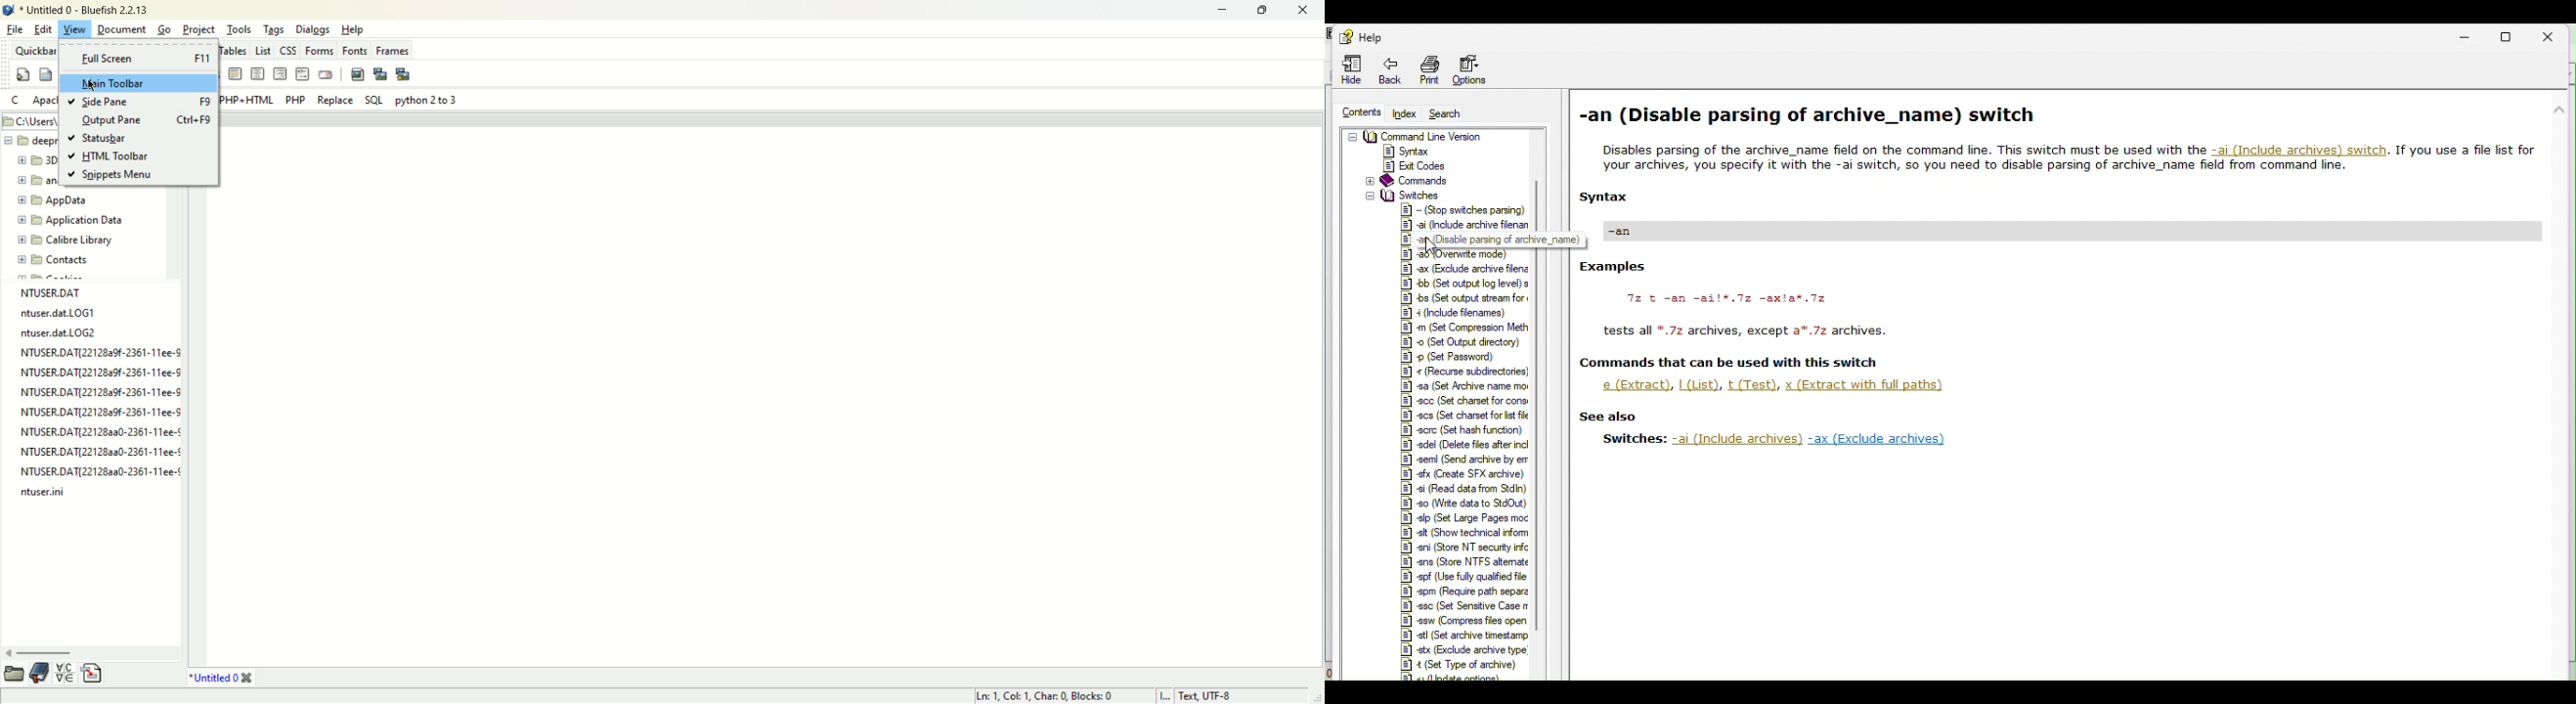 The height and width of the screenshot is (728, 2576). What do you see at coordinates (1458, 665) in the screenshot?
I see `§] 4 (Set Type of archive)` at bounding box center [1458, 665].